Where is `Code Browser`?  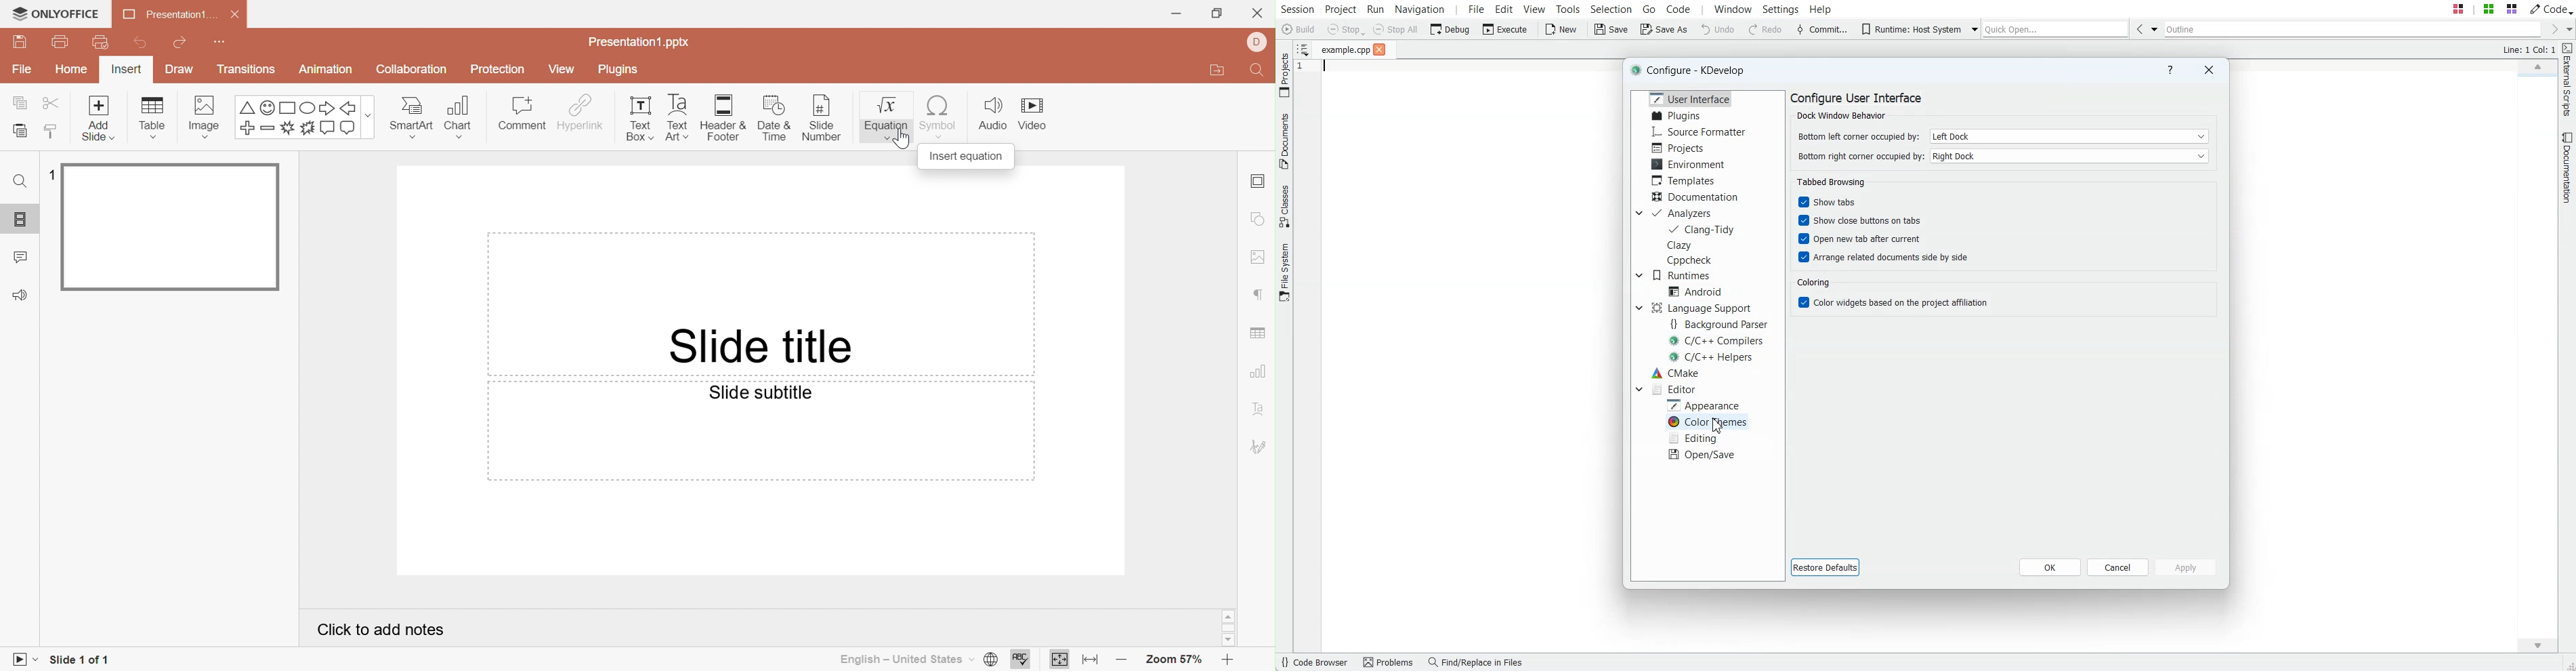
Code Browser is located at coordinates (1316, 663).